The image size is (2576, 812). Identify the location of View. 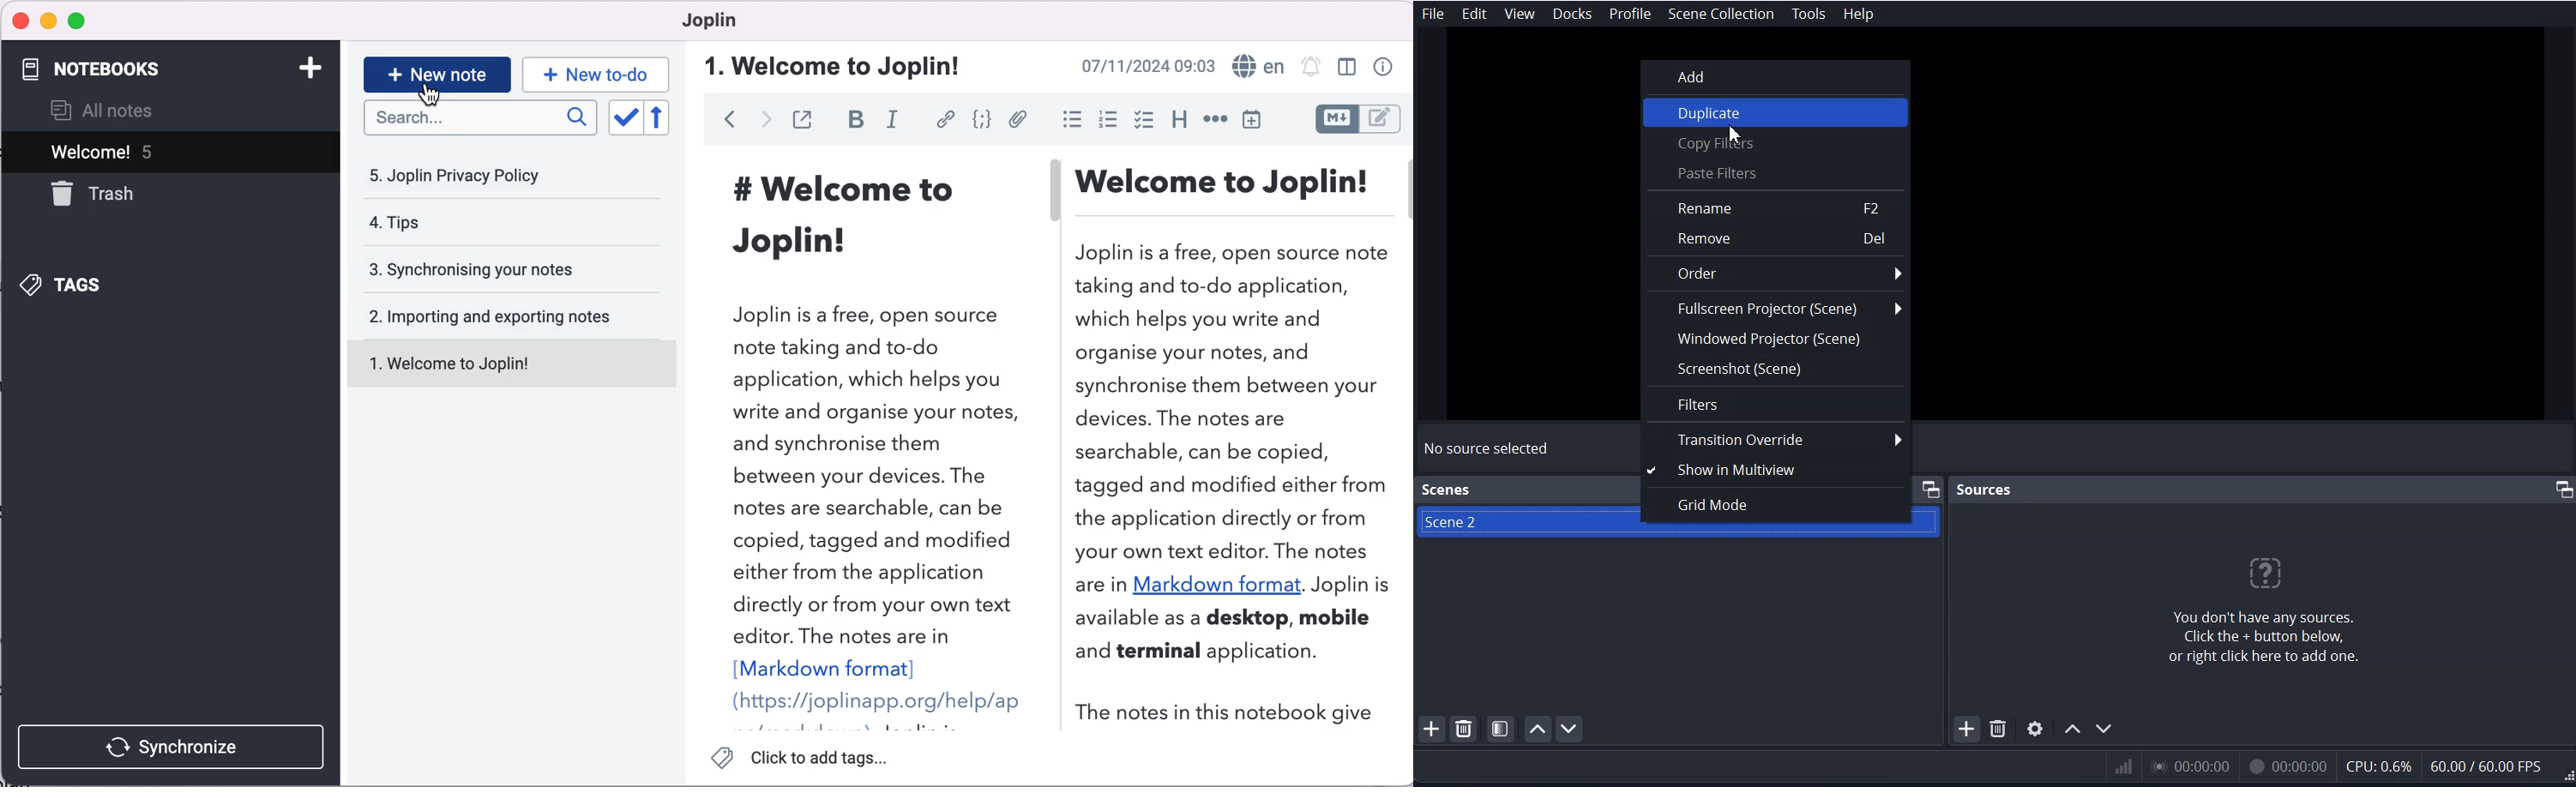
(1519, 14).